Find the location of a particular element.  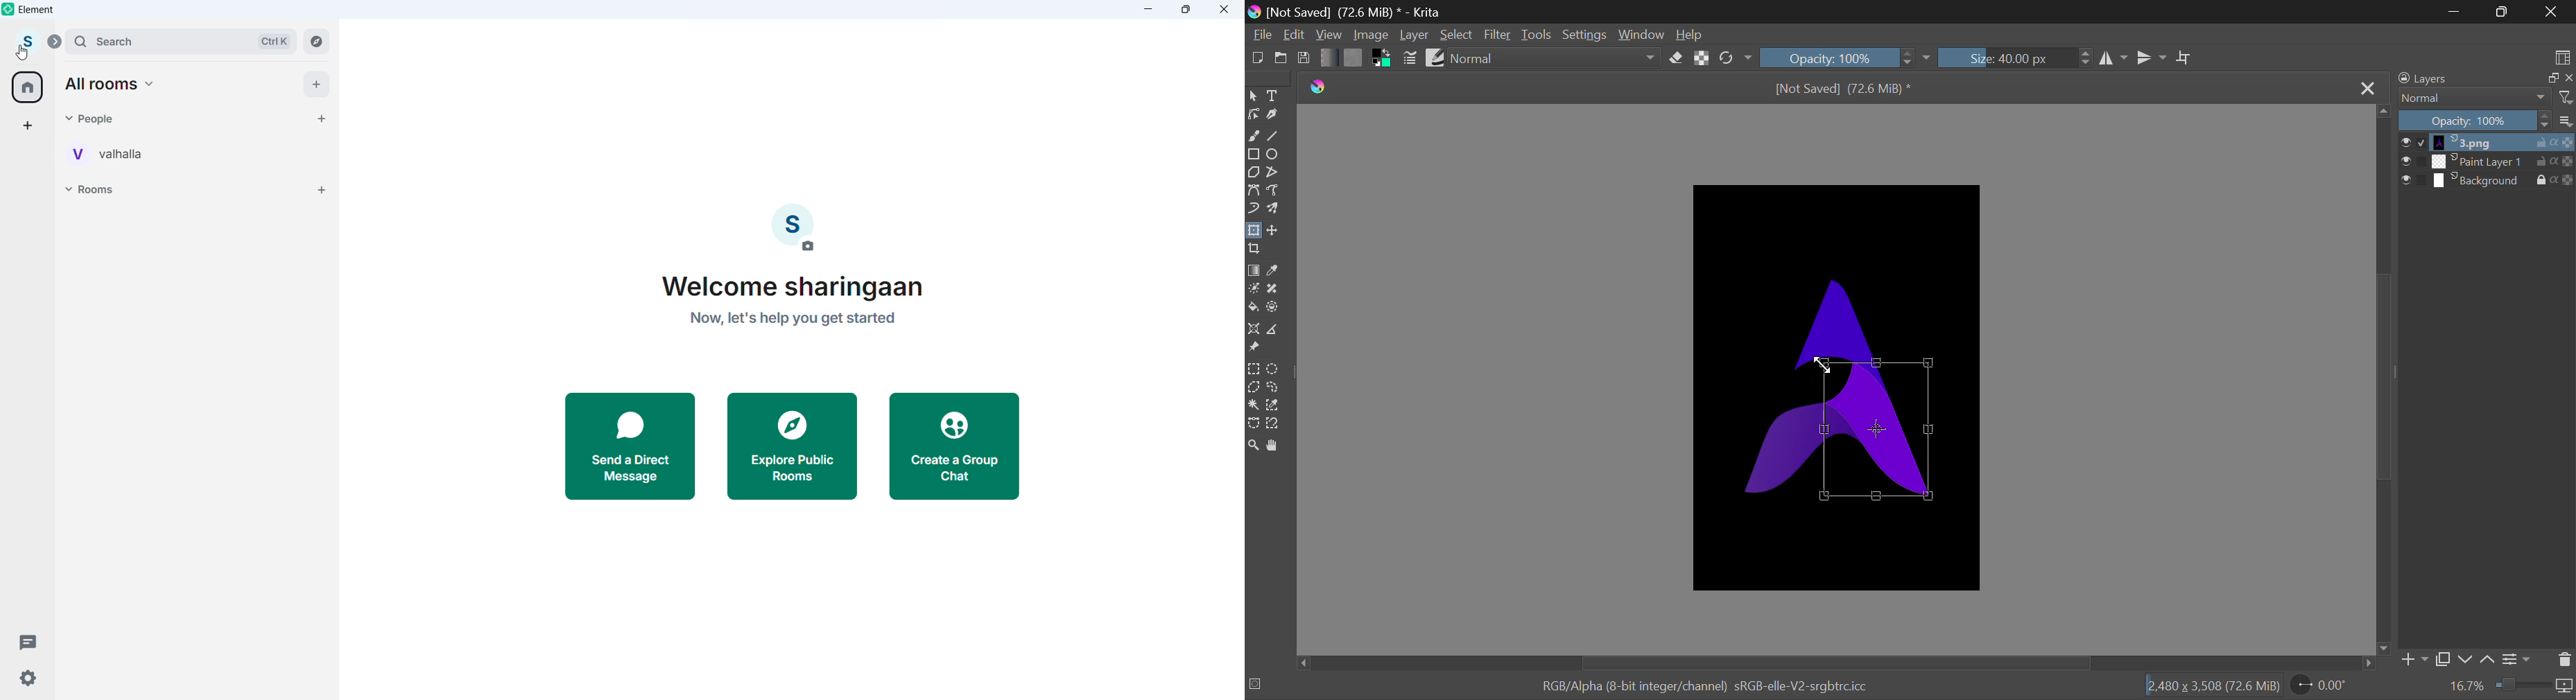

Brush Presets is located at coordinates (1435, 58).